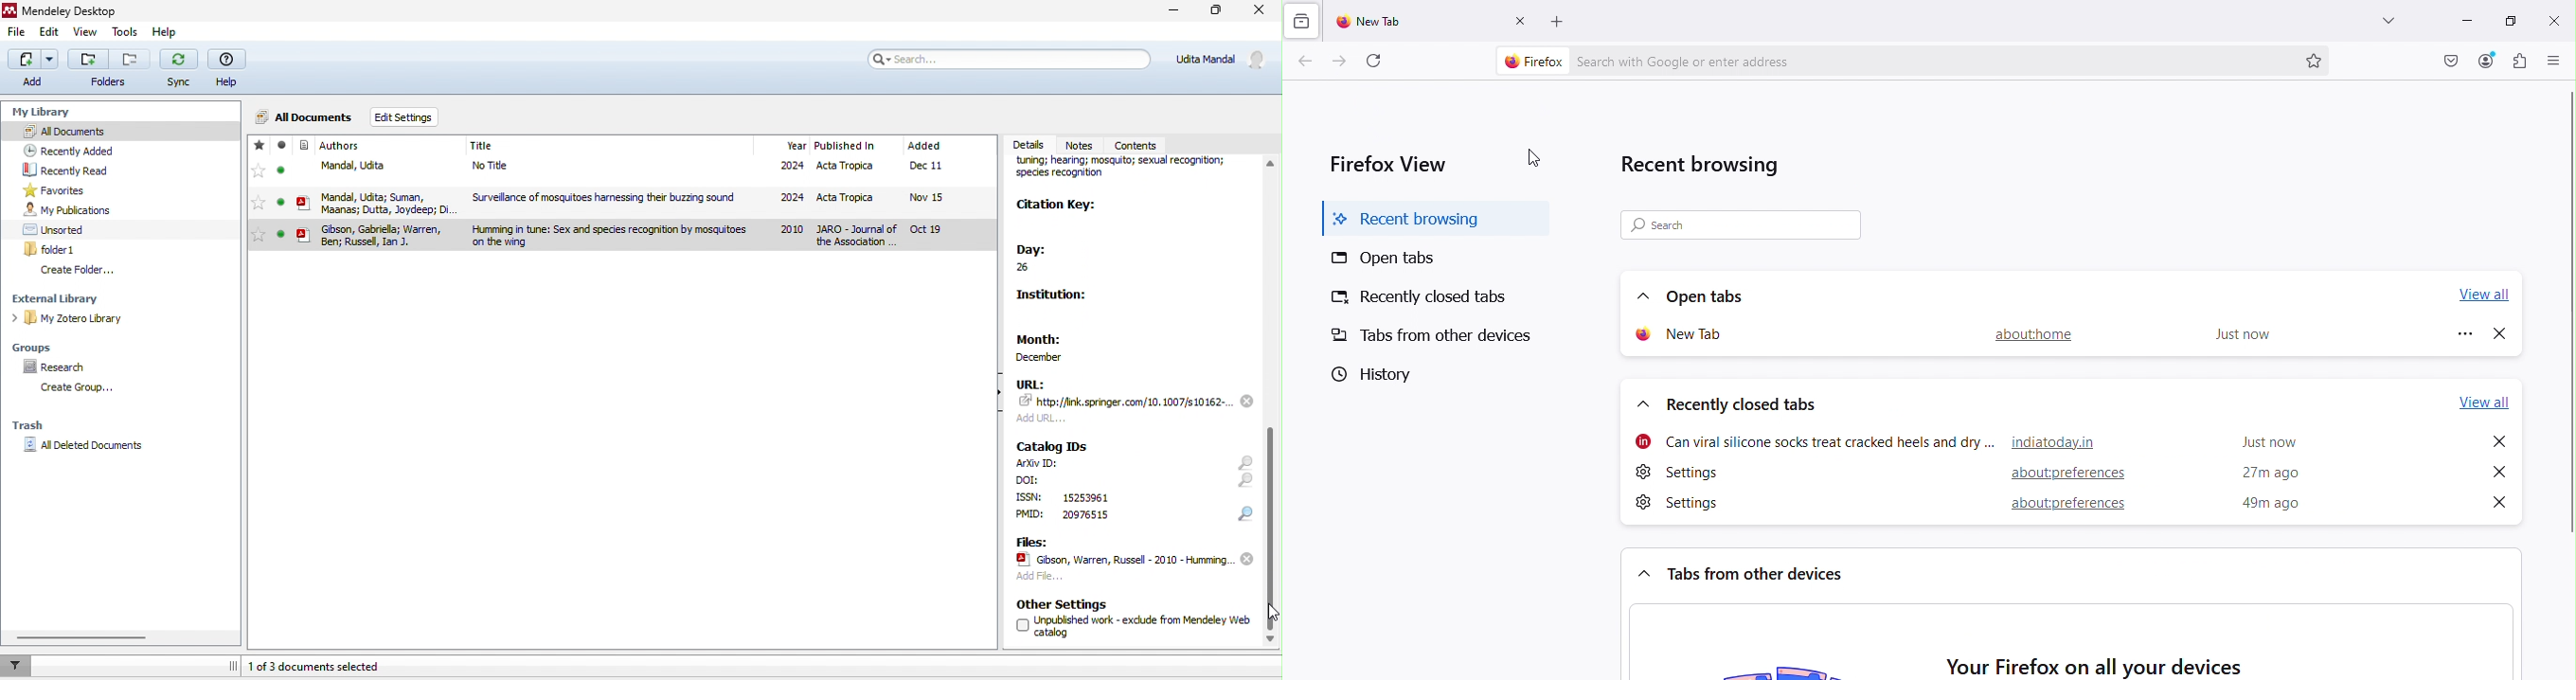 This screenshot has height=700, width=2576. What do you see at coordinates (258, 175) in the screenshot?
I see `favourites` at bounding box center [258, 175].